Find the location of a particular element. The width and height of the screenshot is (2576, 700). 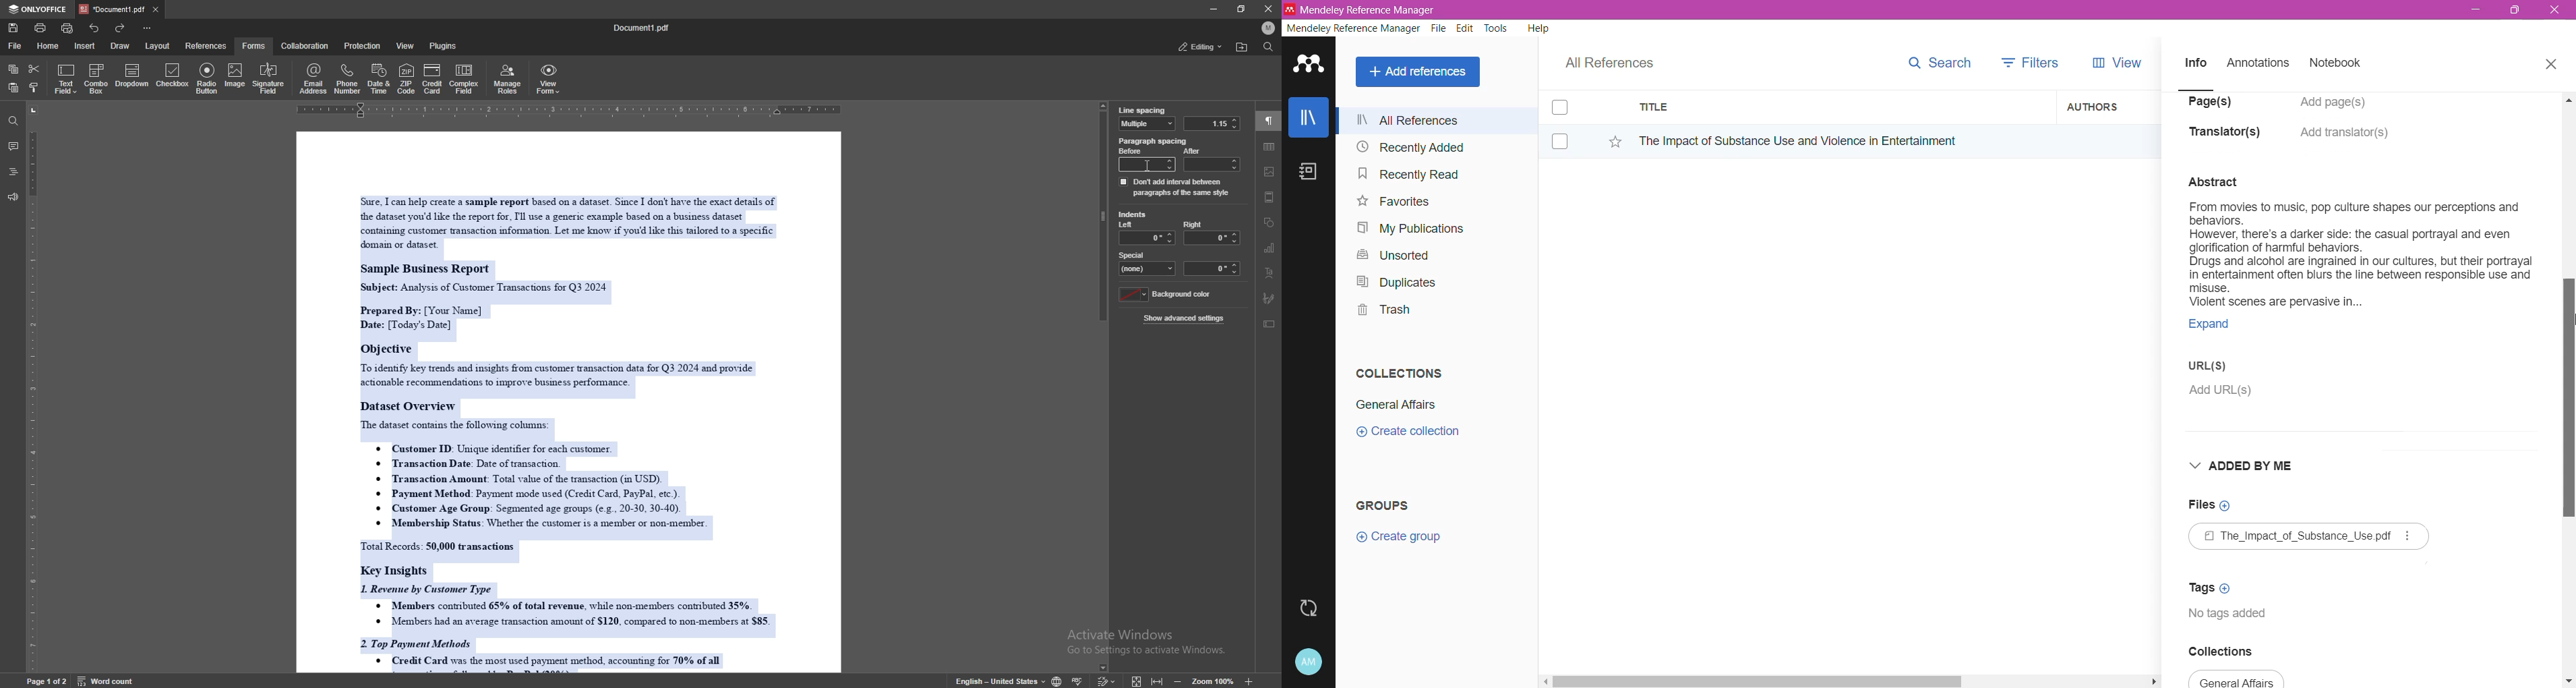

manage roles is located at coordinates (509, 78).